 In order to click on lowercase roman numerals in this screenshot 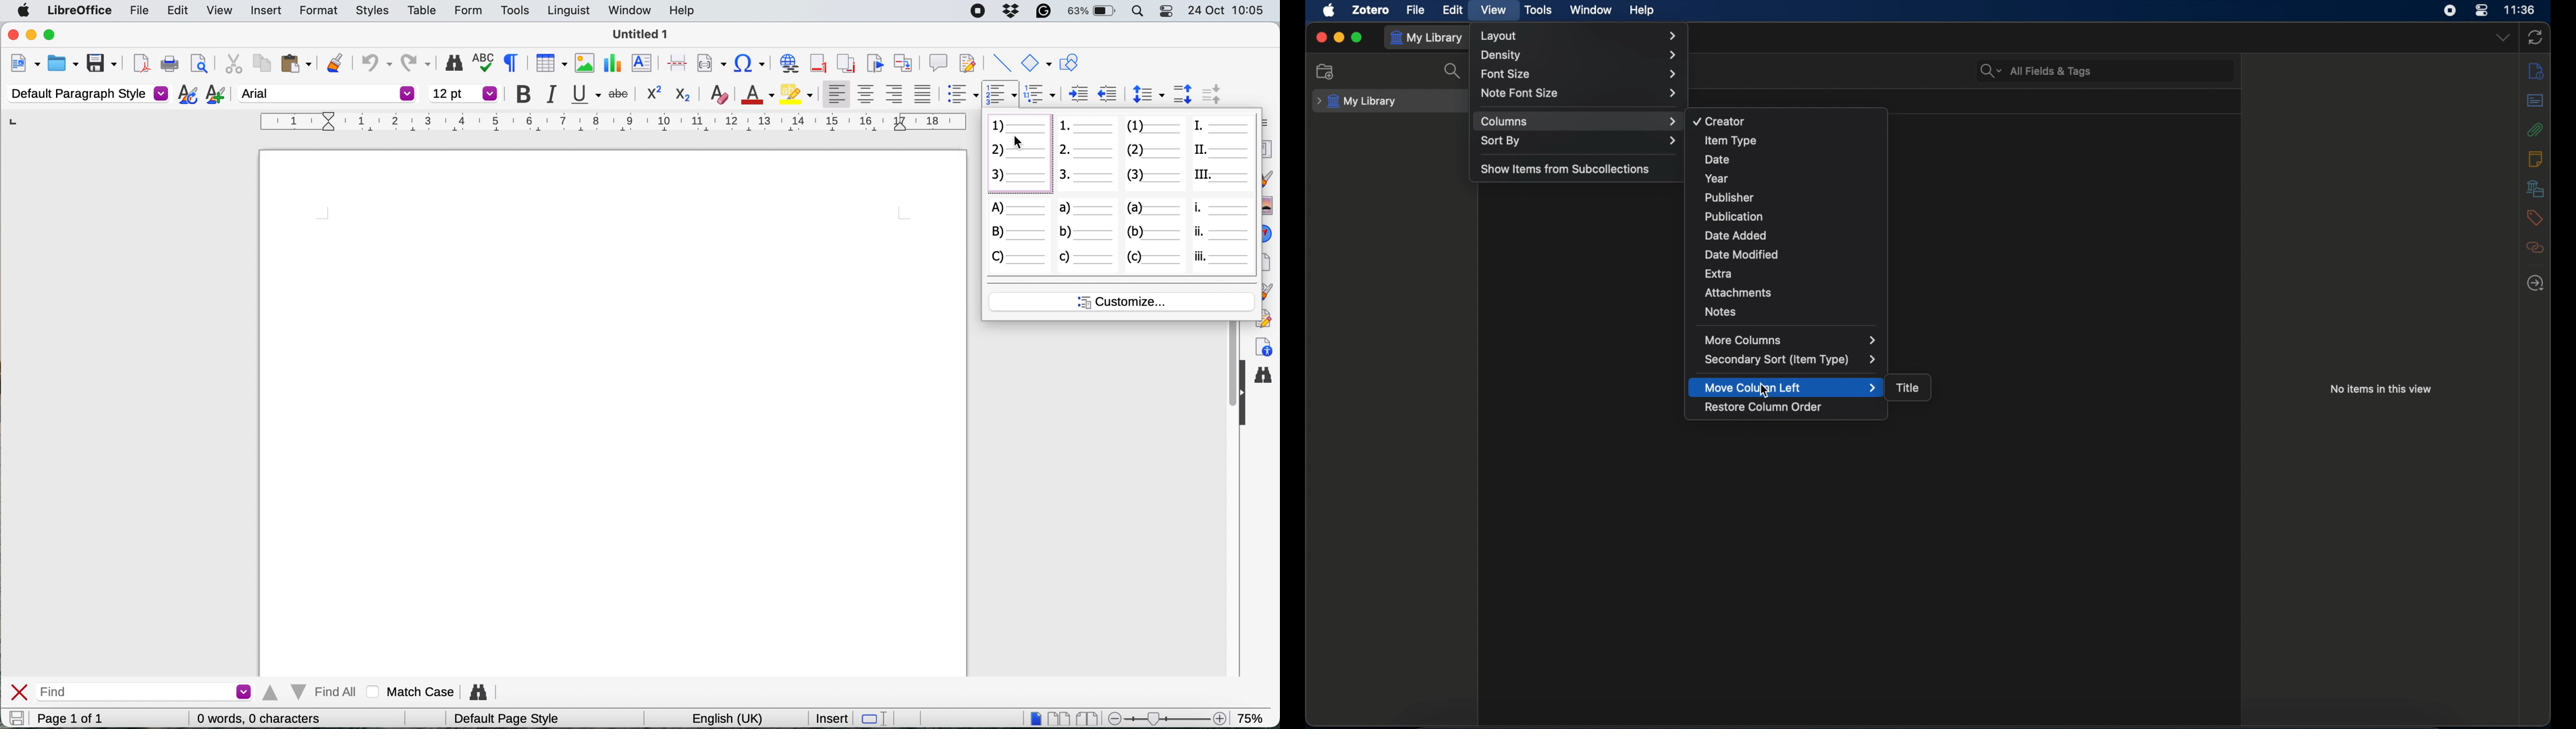, I will do `click(1223, 234)`.